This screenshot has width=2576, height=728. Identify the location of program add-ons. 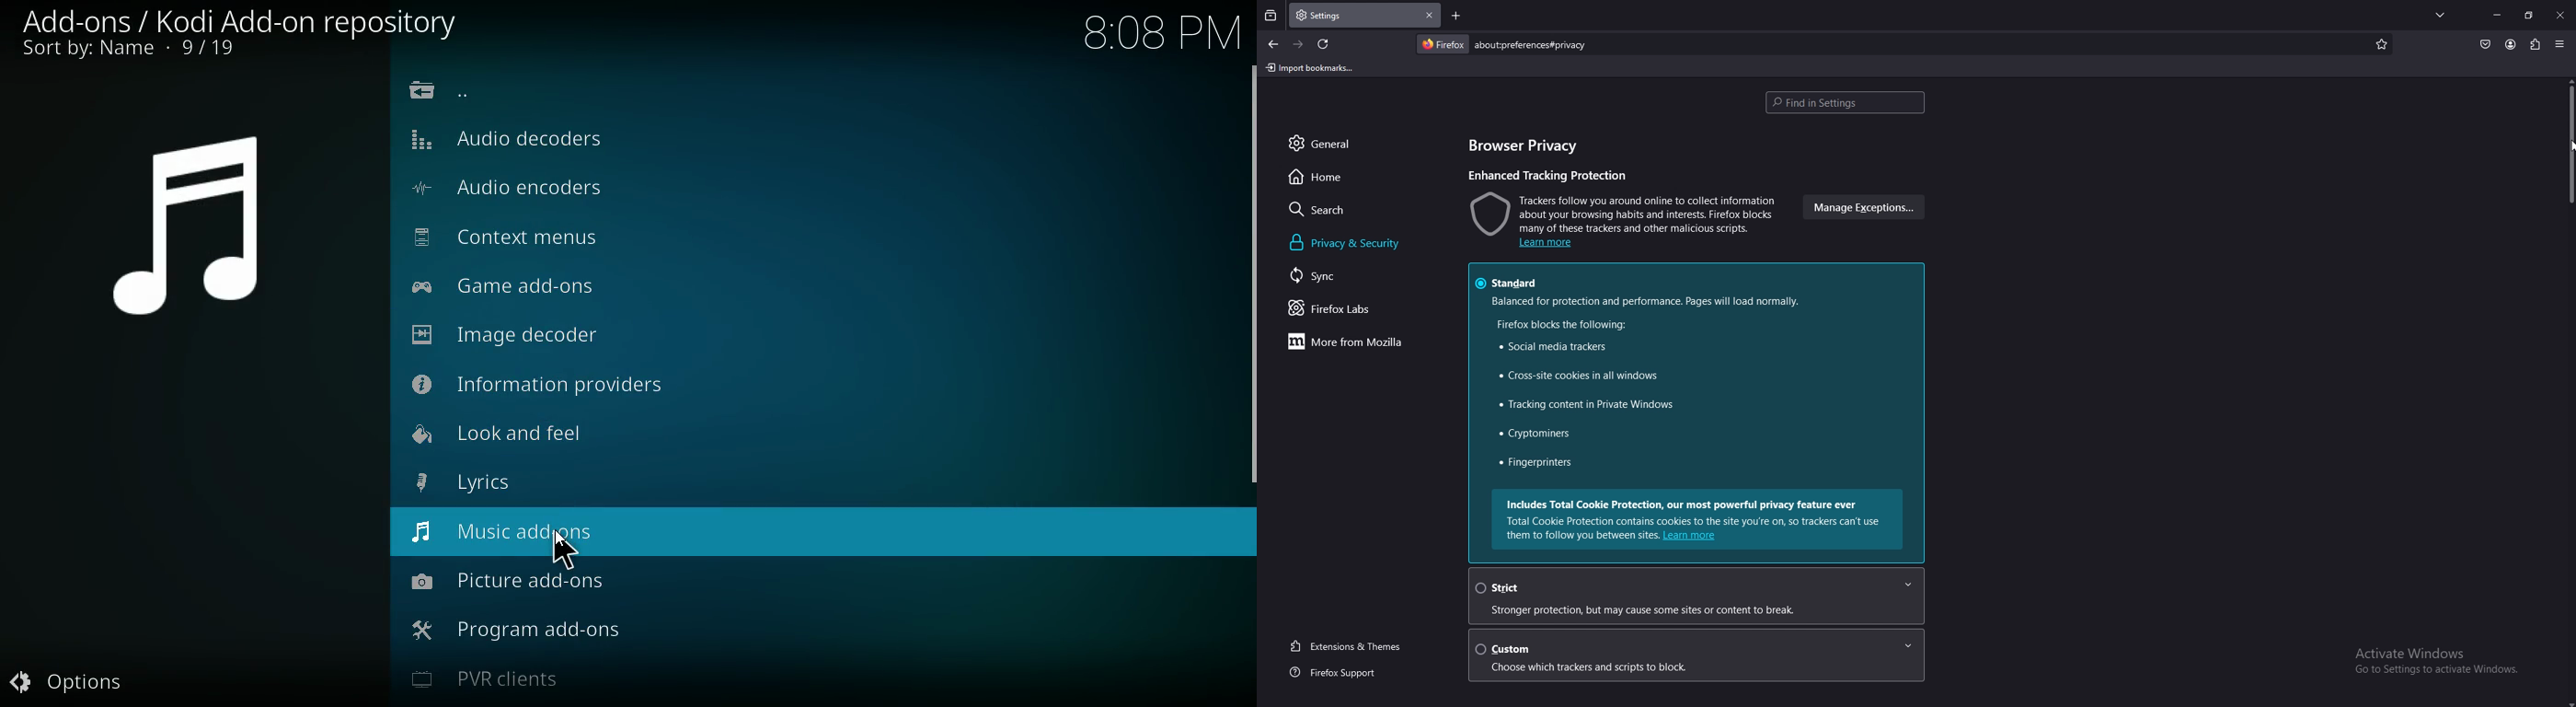
(526, 629).